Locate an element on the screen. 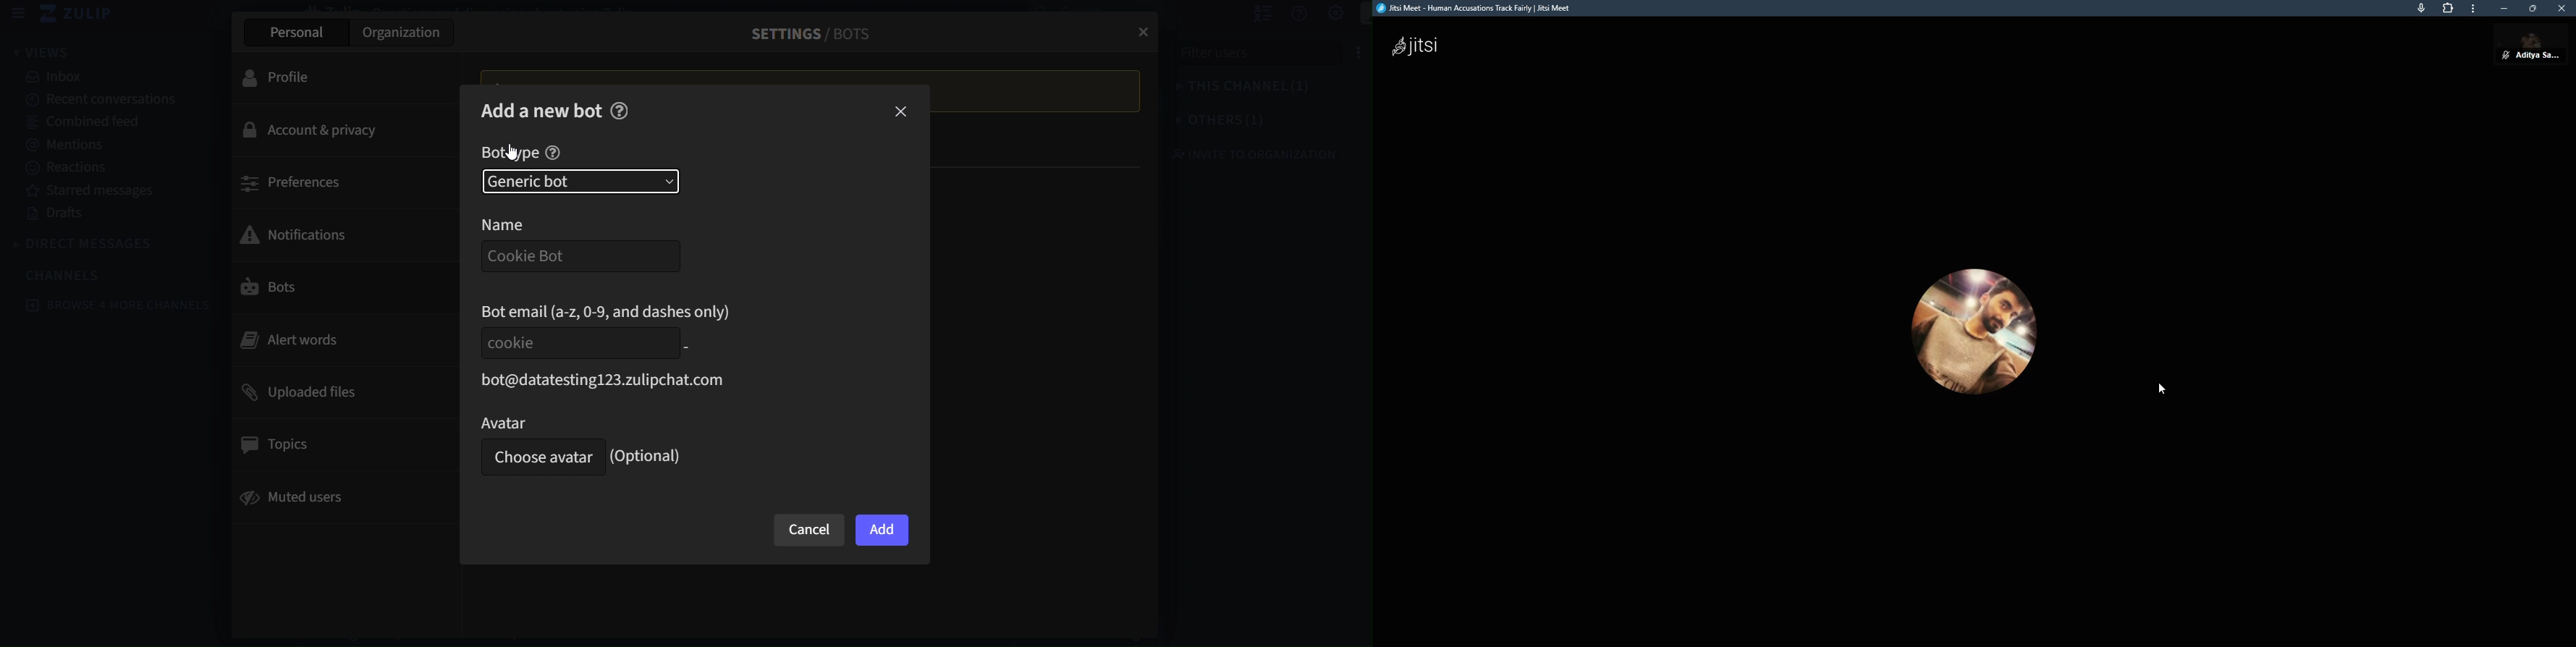 The image size is (2576, 672). bot email(a-z,0-9, and dashes only) is located at coordinates (608, 311).